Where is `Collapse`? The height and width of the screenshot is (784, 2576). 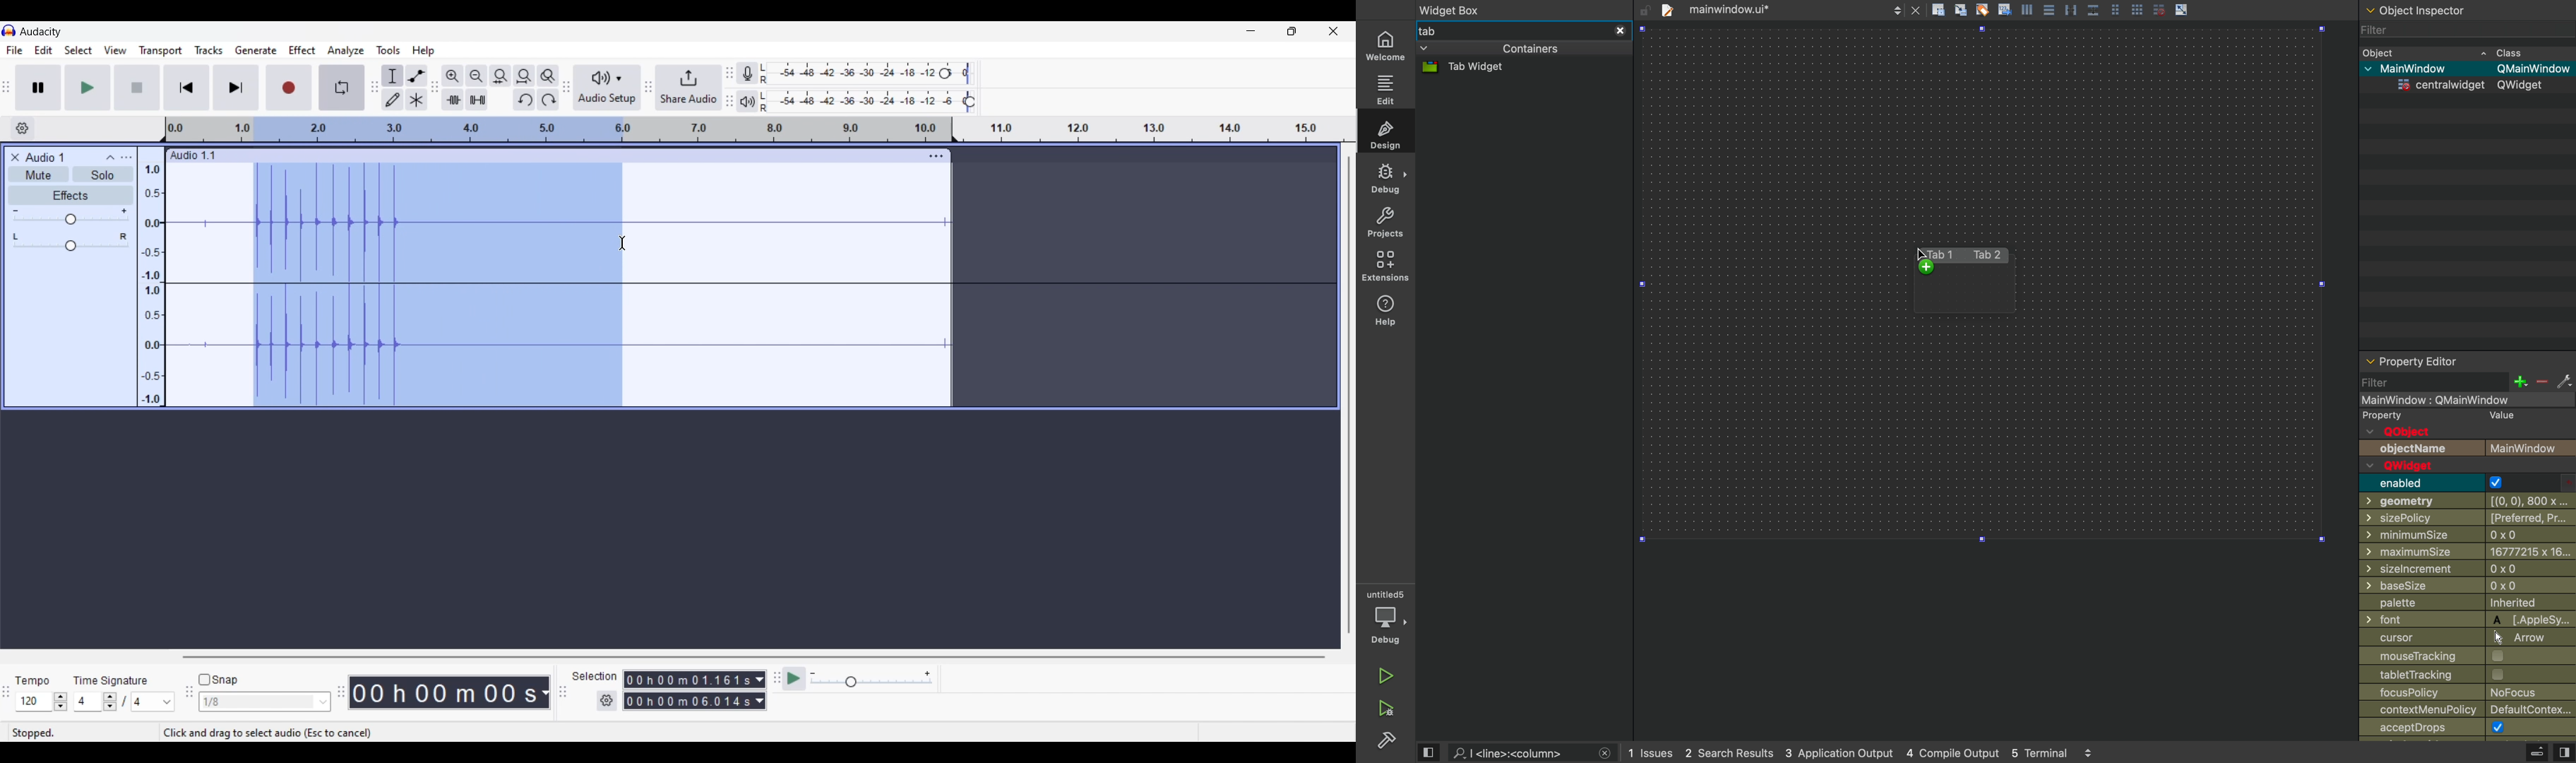 Collapse is located at coordinates (109, 158).